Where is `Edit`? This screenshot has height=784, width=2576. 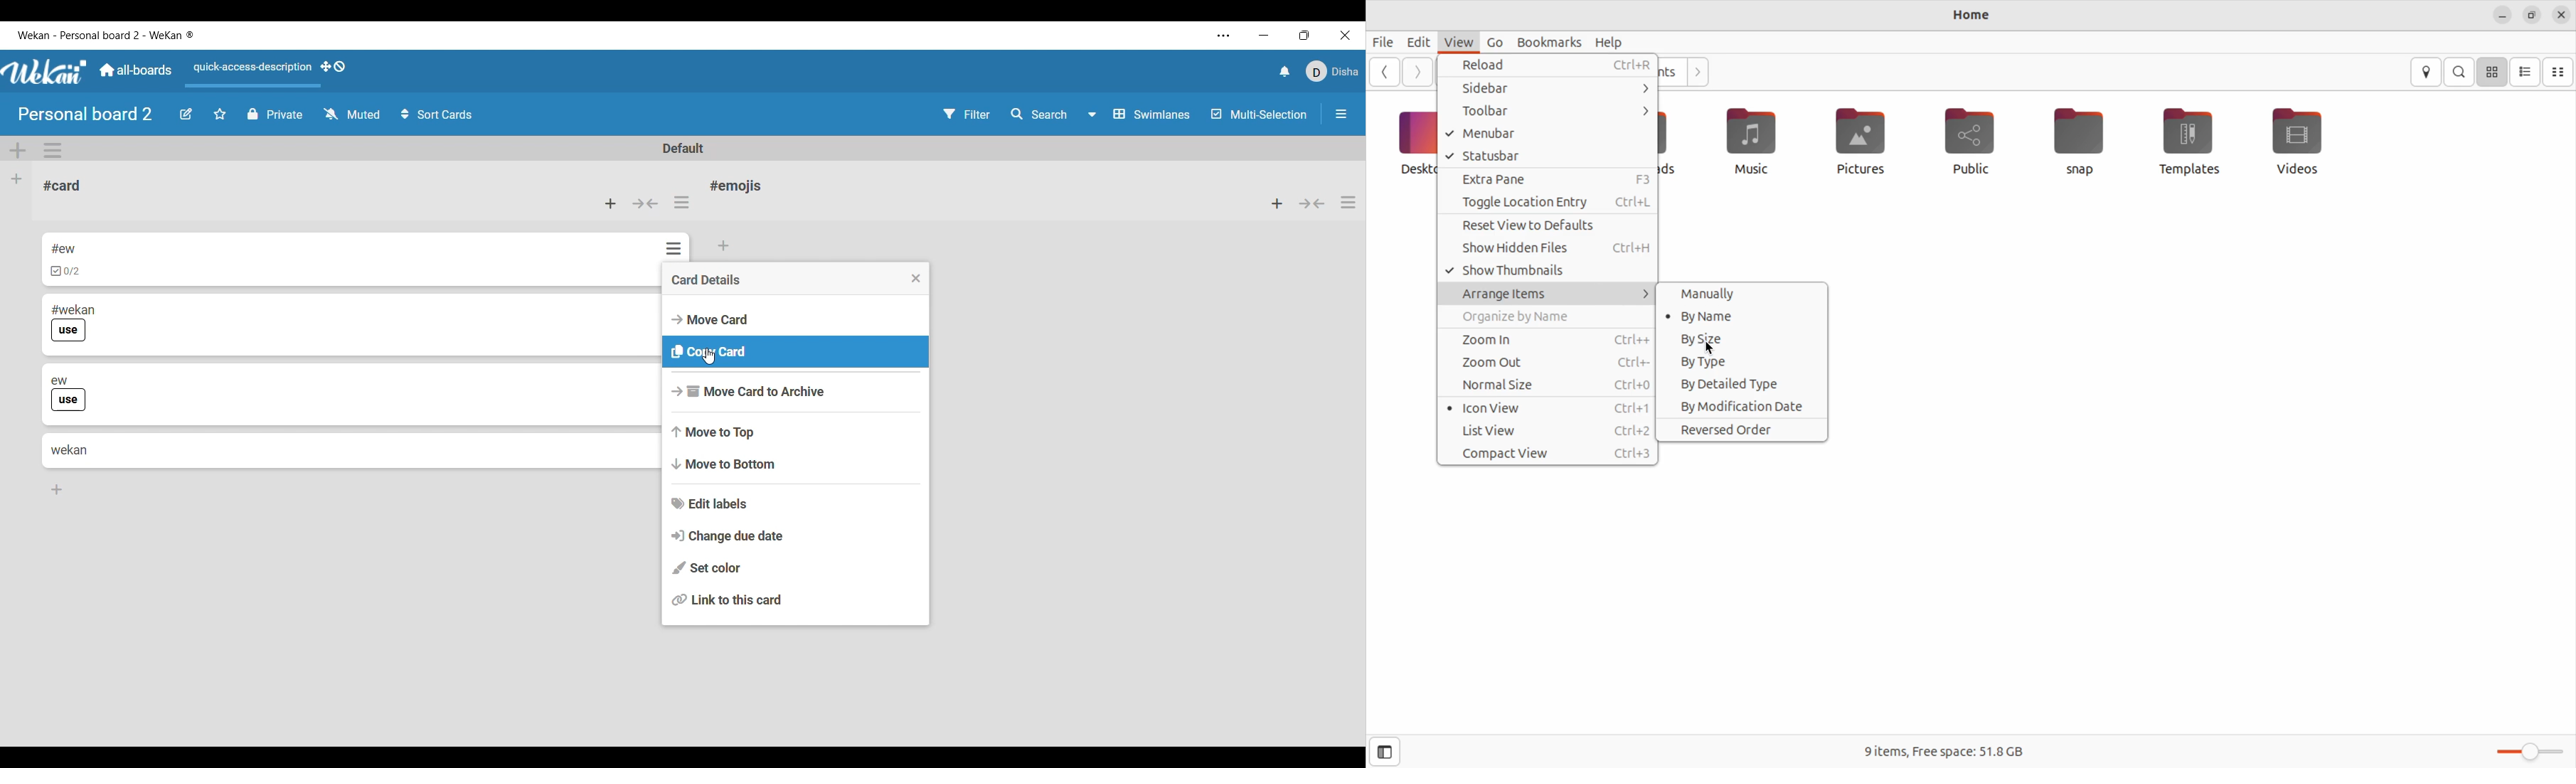
Edit is located at coordinates (186, 114).